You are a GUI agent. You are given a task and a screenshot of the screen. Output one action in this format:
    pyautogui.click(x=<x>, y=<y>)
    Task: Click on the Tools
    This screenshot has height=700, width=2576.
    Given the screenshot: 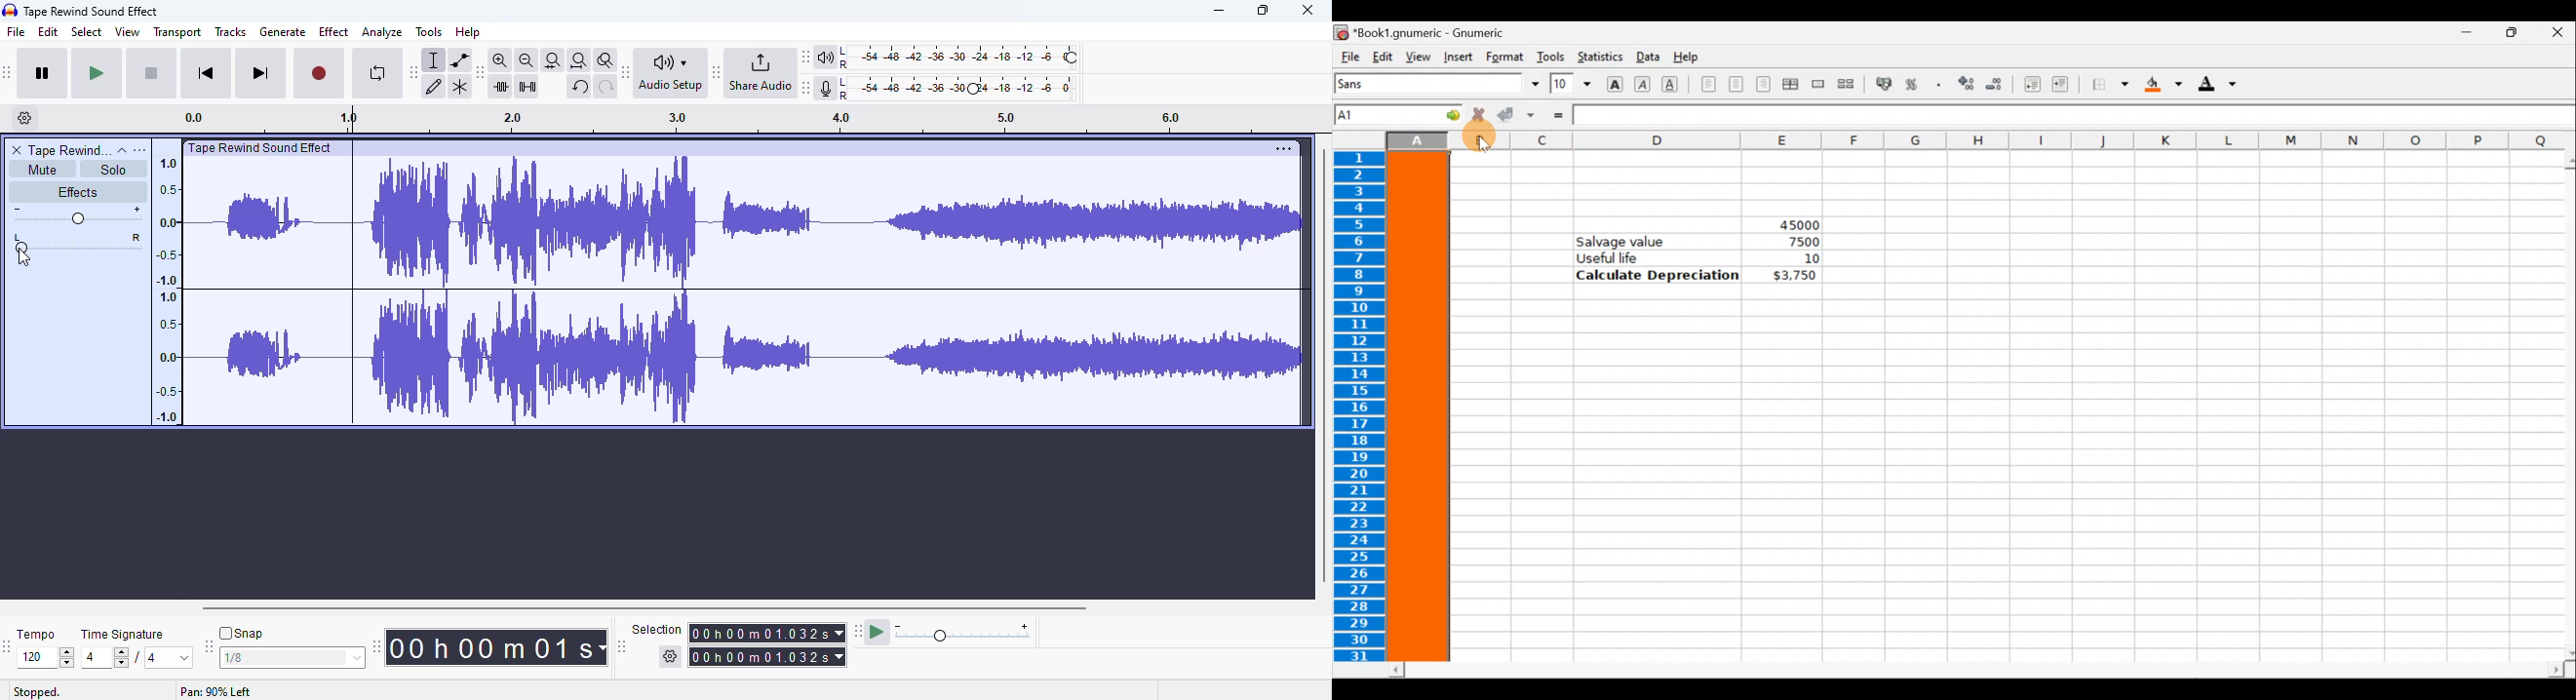 What is the action you would take?
    pyautogui.click(x=1550, y=56)
    